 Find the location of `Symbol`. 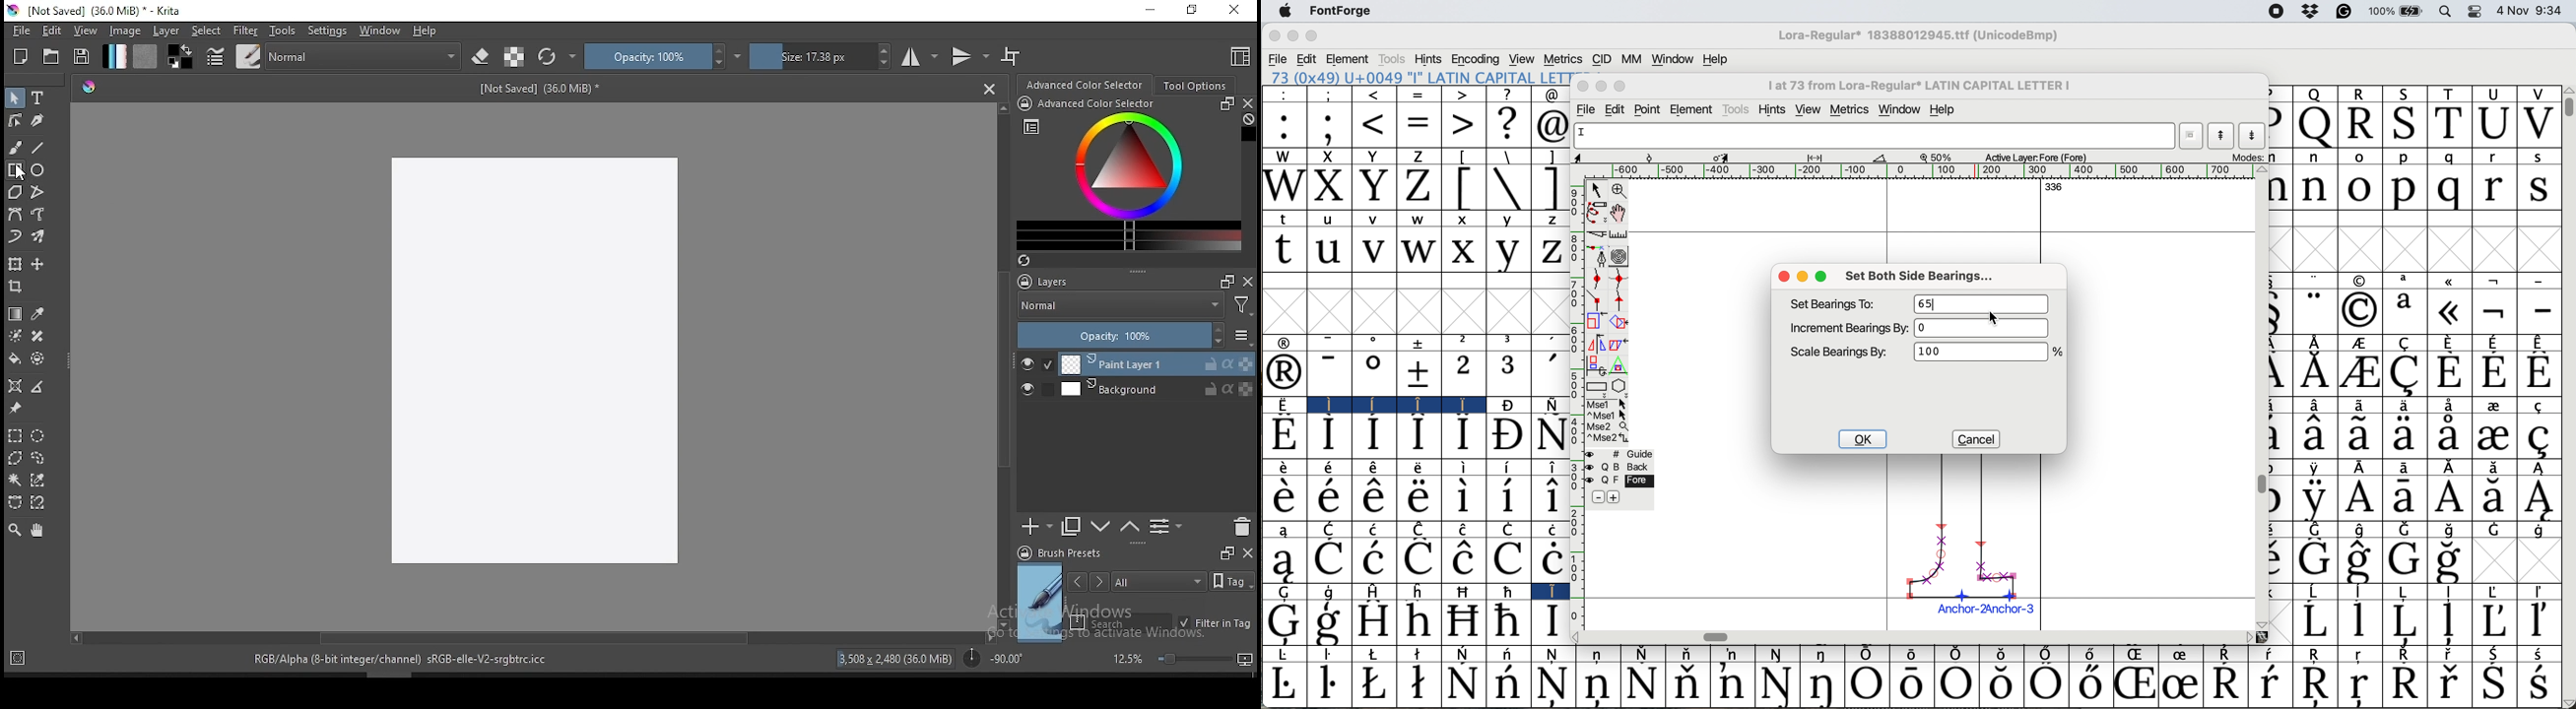

Symbol is located at coordinates (1330, 684).